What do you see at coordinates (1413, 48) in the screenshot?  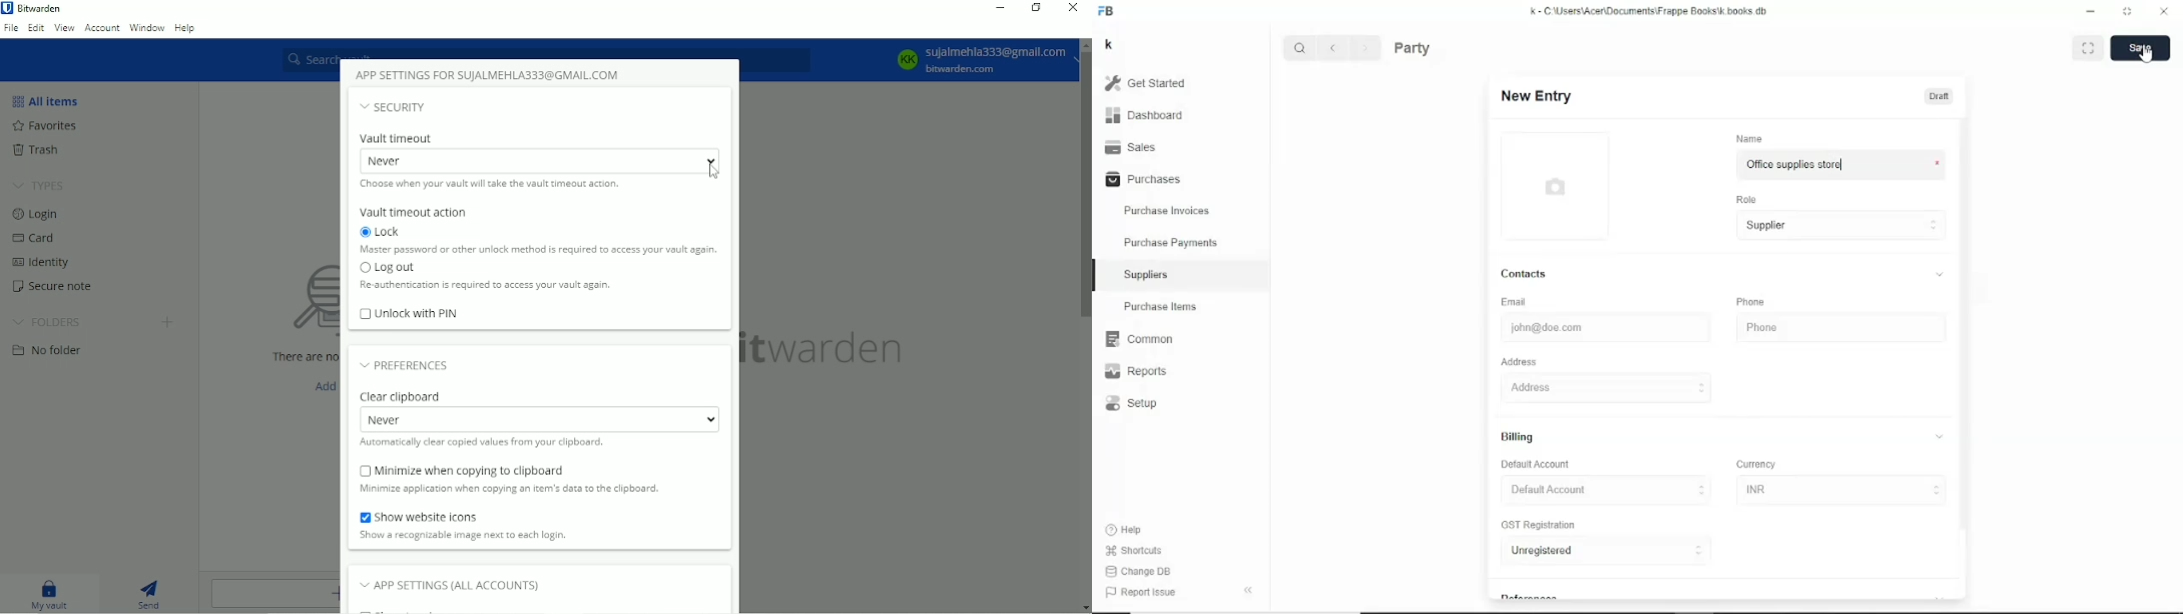 I see `Party` at bounding box center [1413, 48].